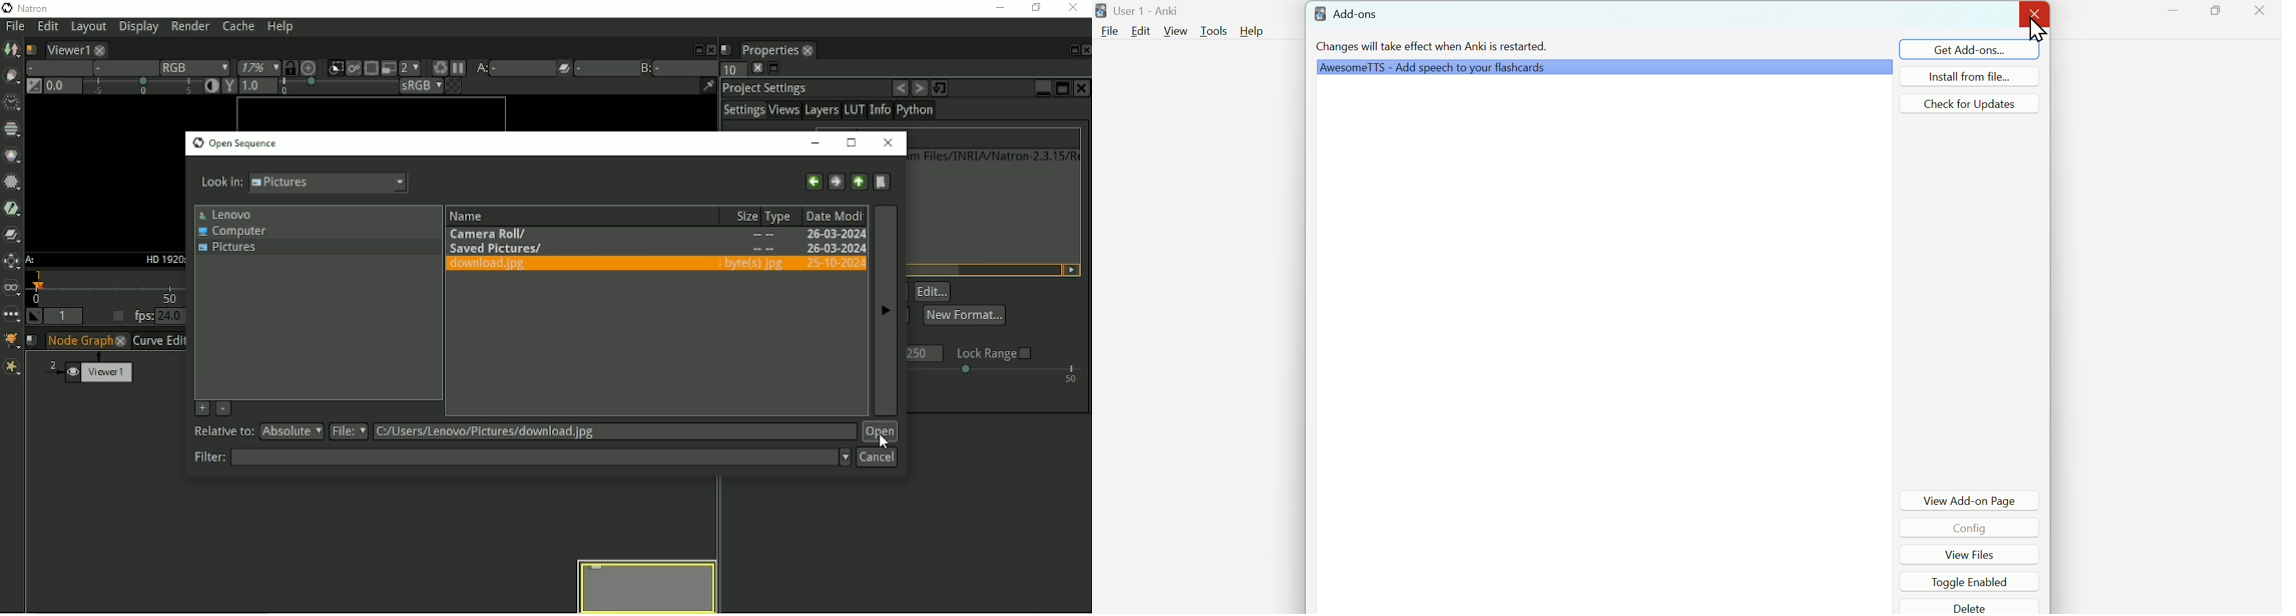 The width and height of the screenshot is (2296, 616). Describe the element at coordinates (11, 181) in the screenshot. I see `Filter` at that location.